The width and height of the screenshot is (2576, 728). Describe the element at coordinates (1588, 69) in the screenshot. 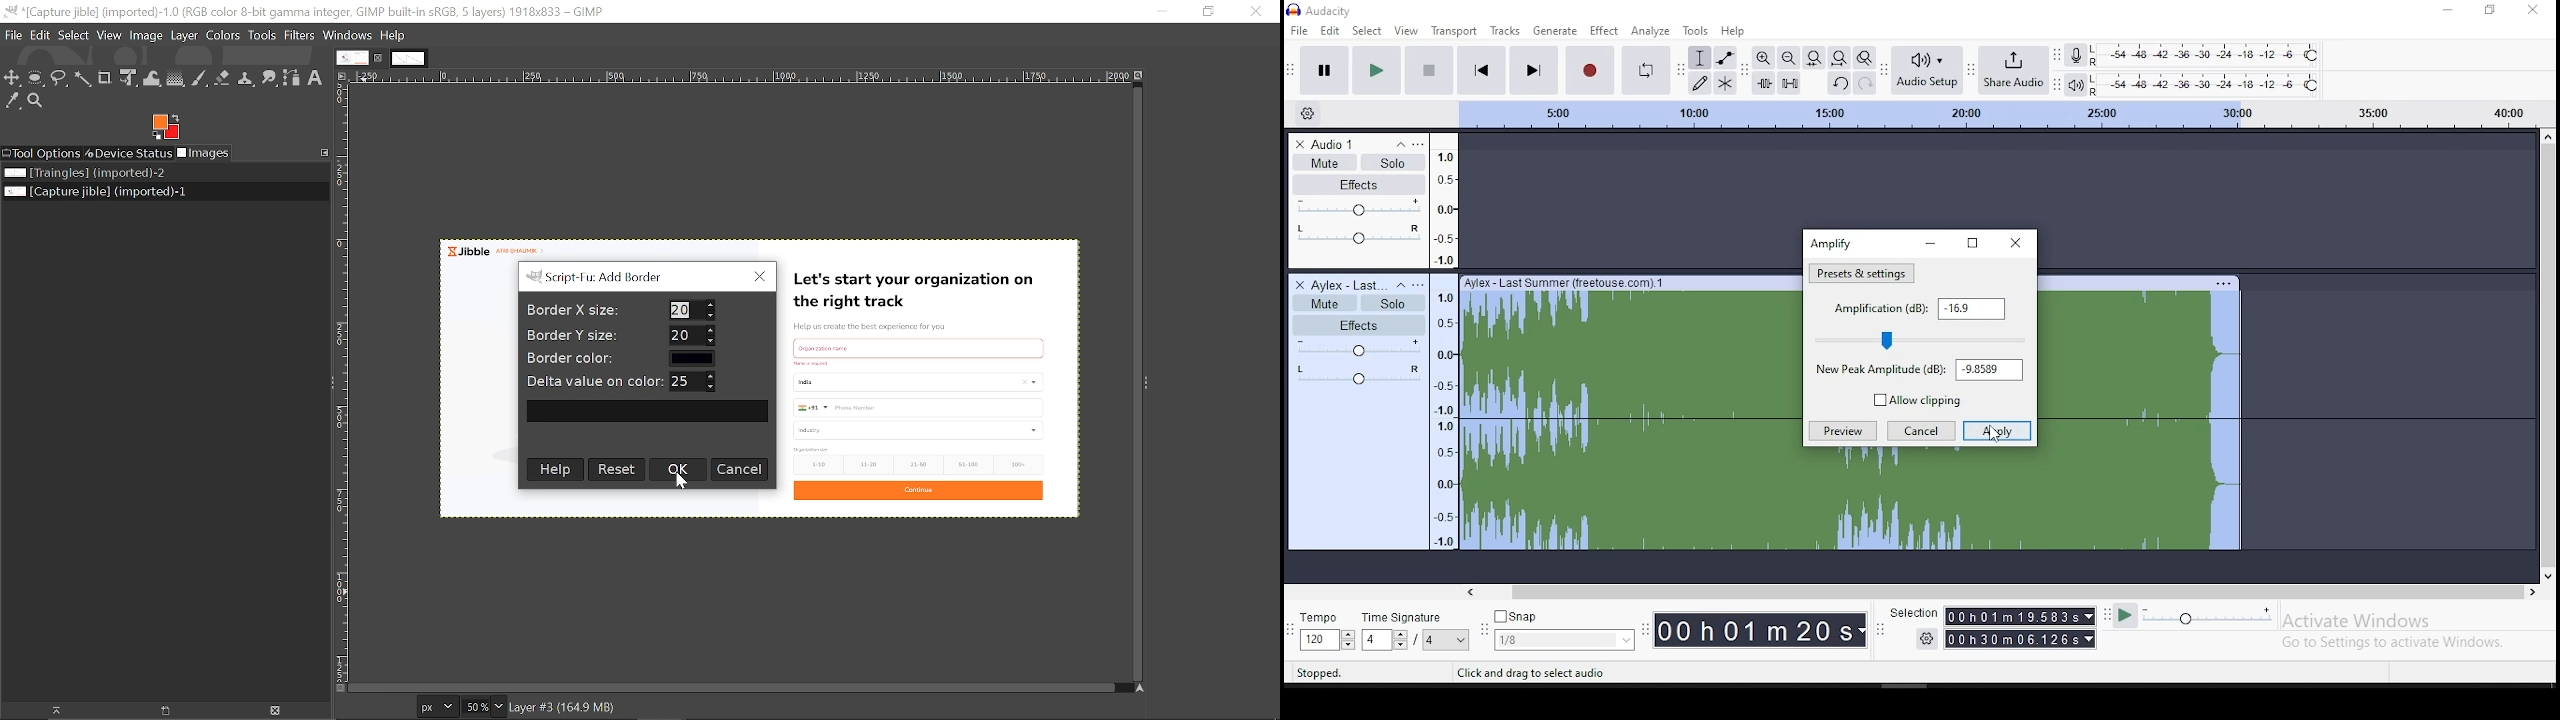

I see `record` at that location.